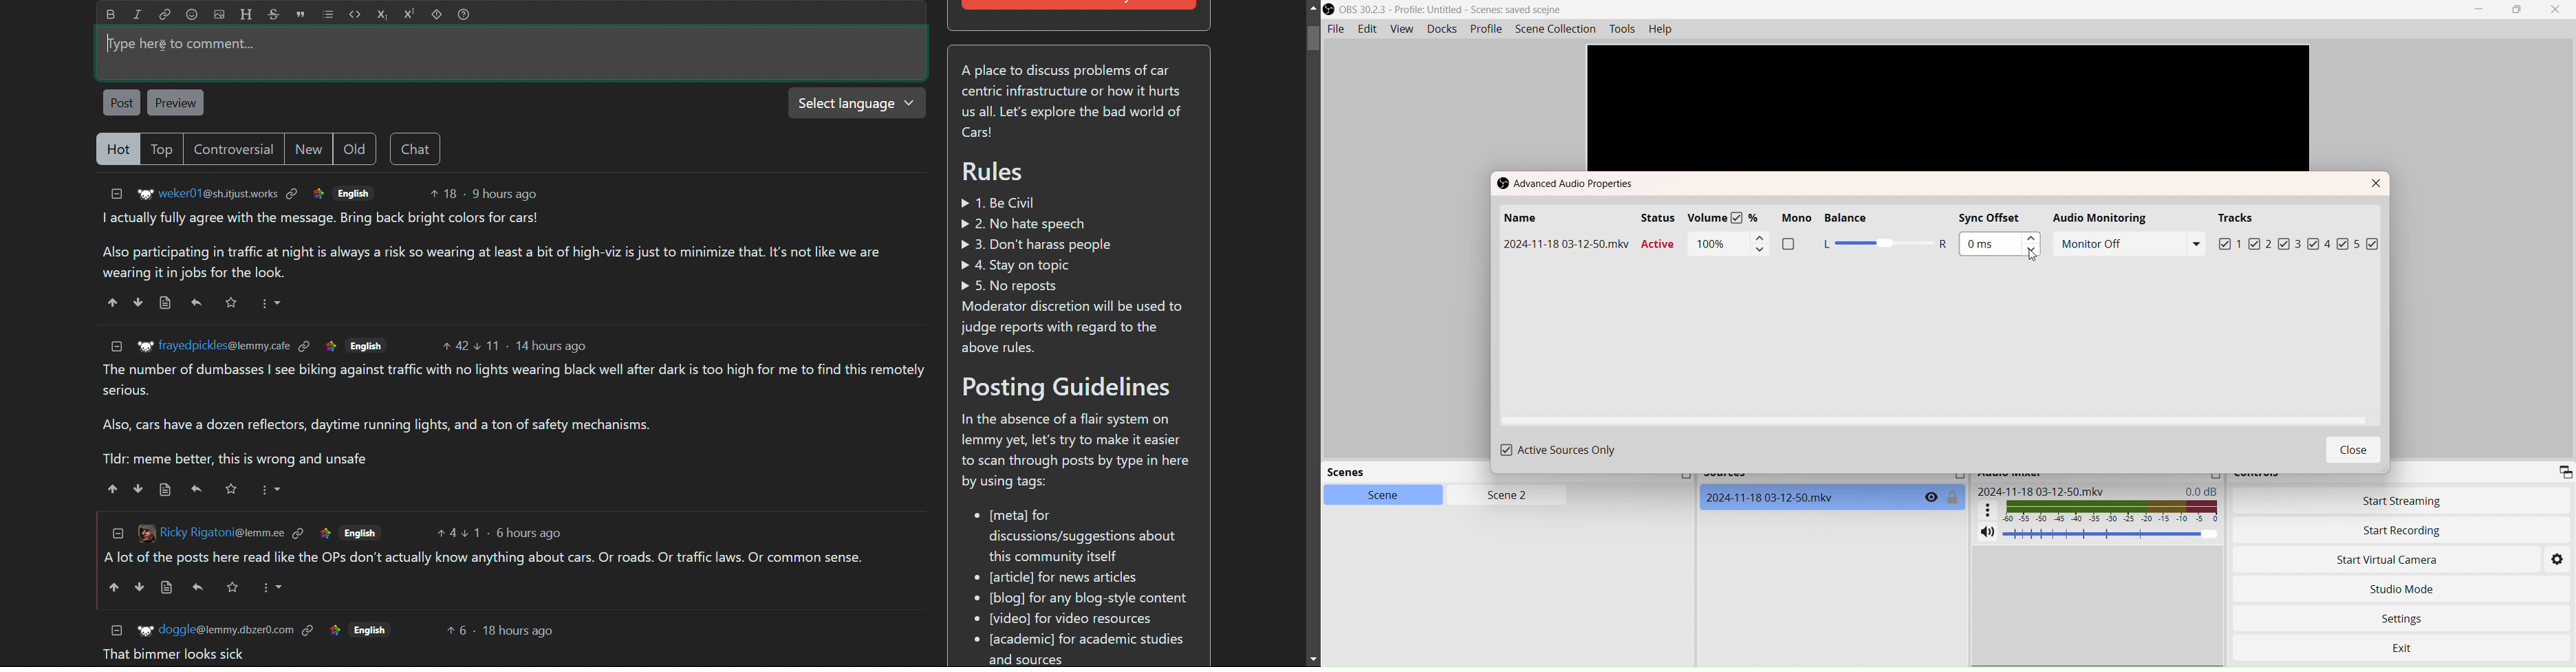 This screenshot has width=2576, height=672. What do you see at coordinates (443, 193) in the screenshot?
I see `upvotes 18` at bounding box center [443, 193].